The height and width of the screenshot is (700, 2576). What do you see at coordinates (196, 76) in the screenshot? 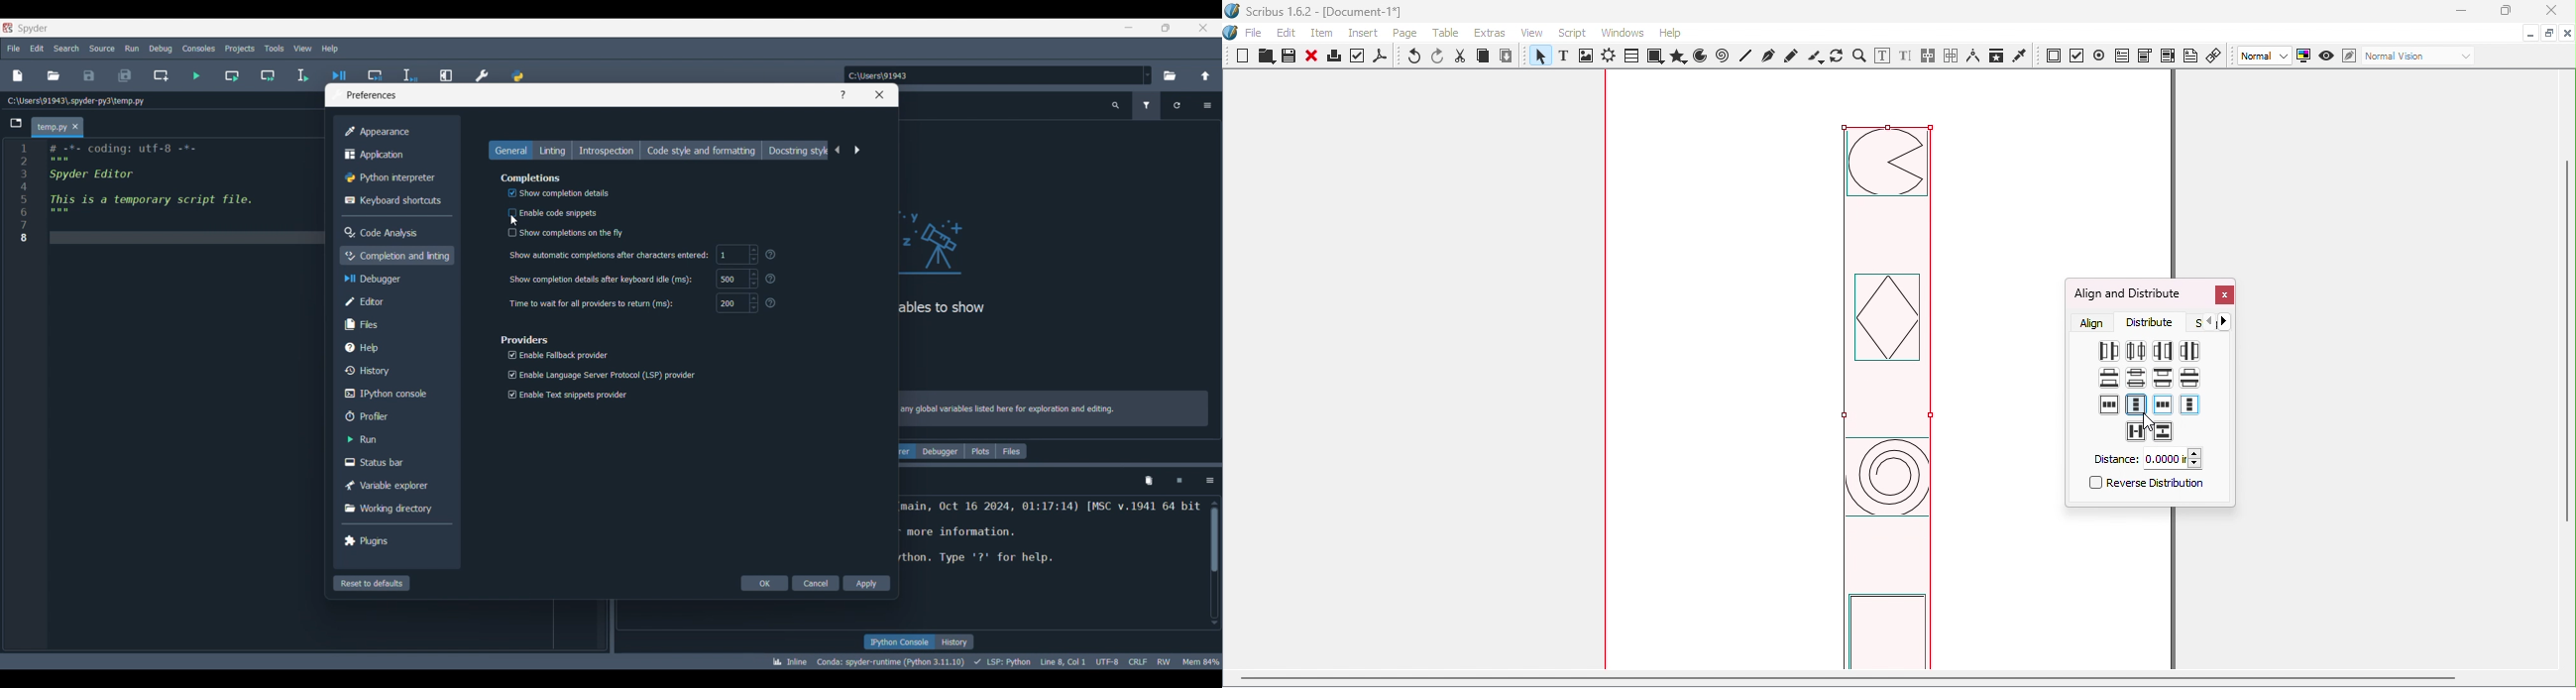
I see `Run file` at bounding box center [196, 76].